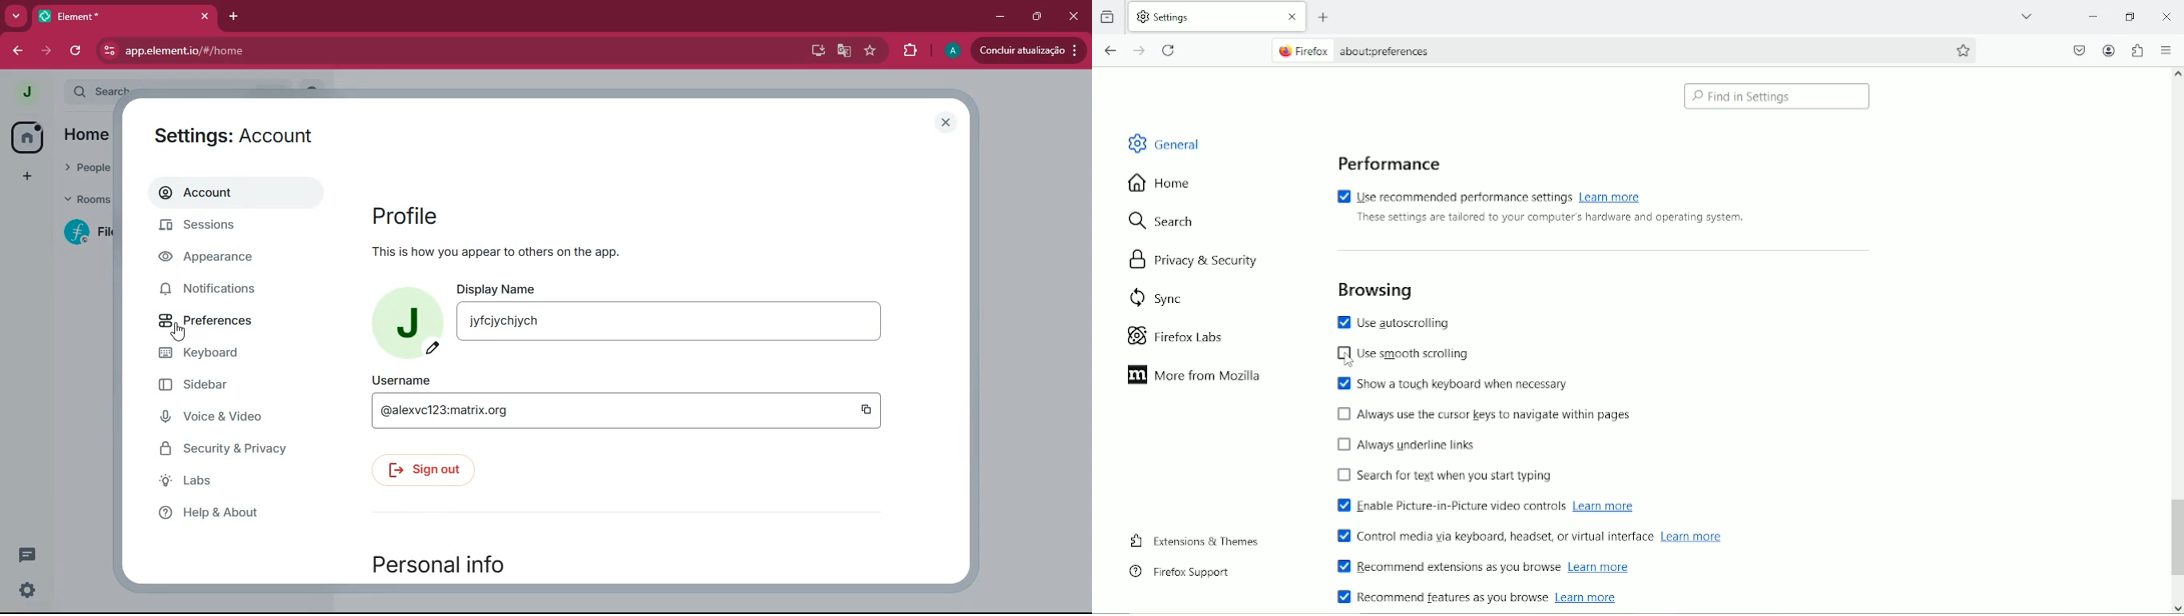  Describe the element at coordinates (1109, 49) in the screenshot. I see `go back` at that location.